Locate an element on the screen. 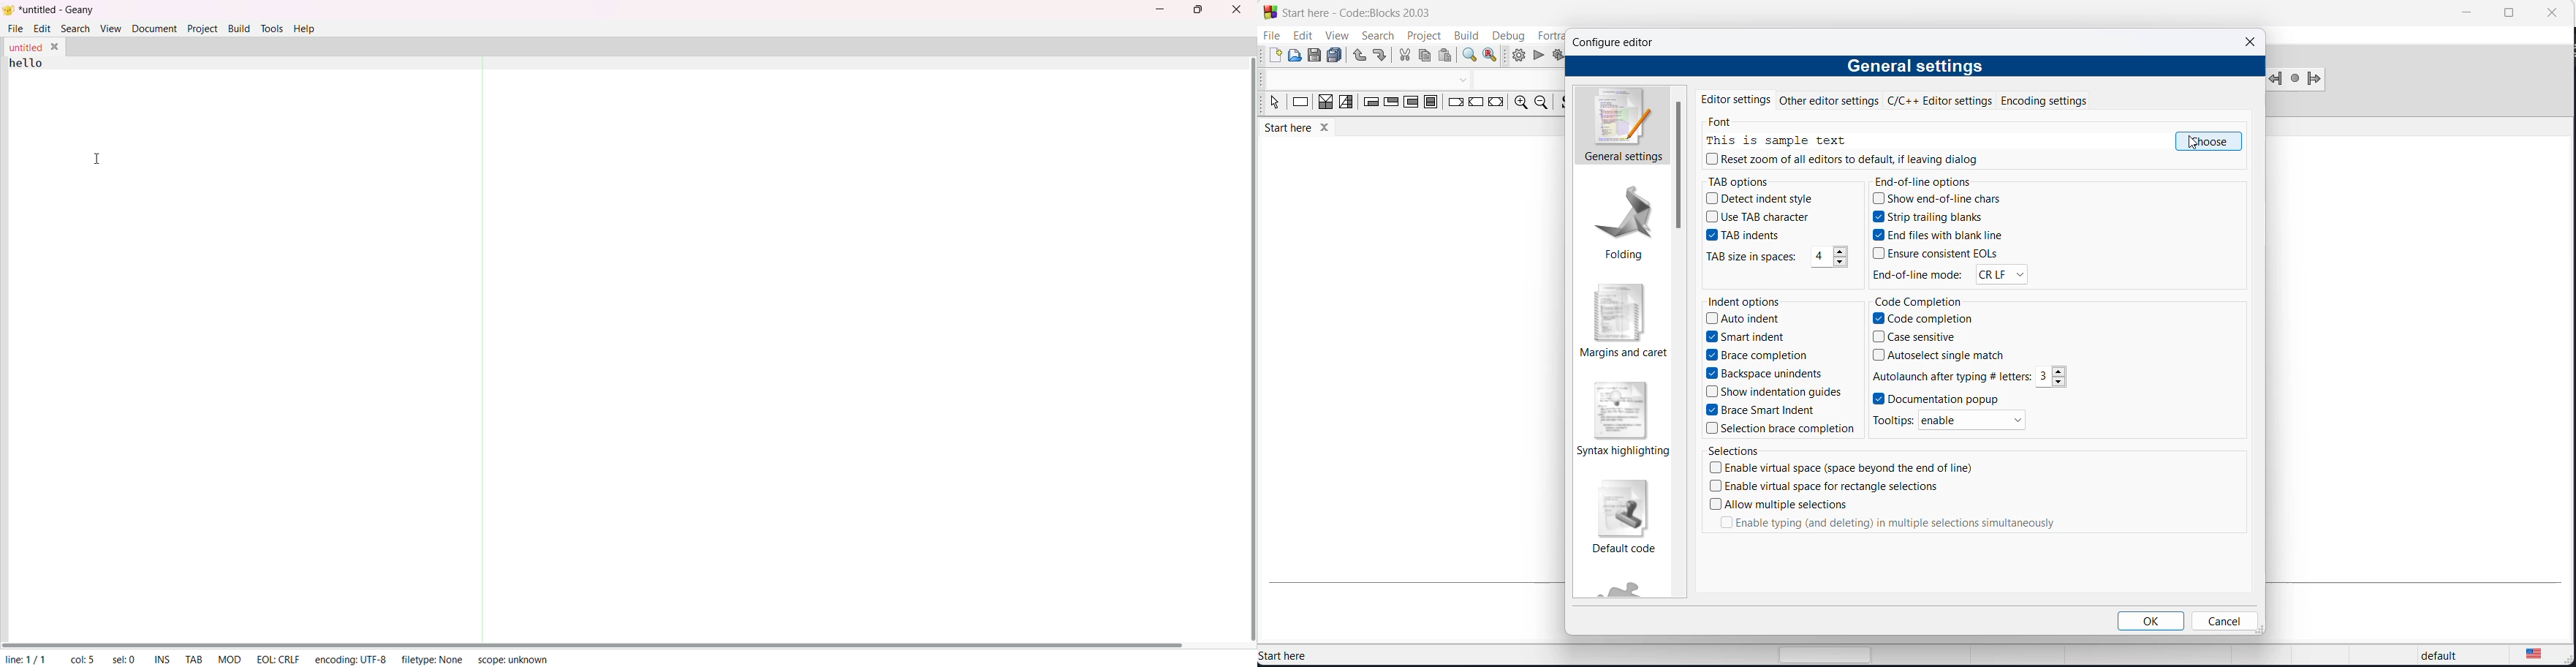  show end of line chars checkbox is located at coordinates (1944, 200).